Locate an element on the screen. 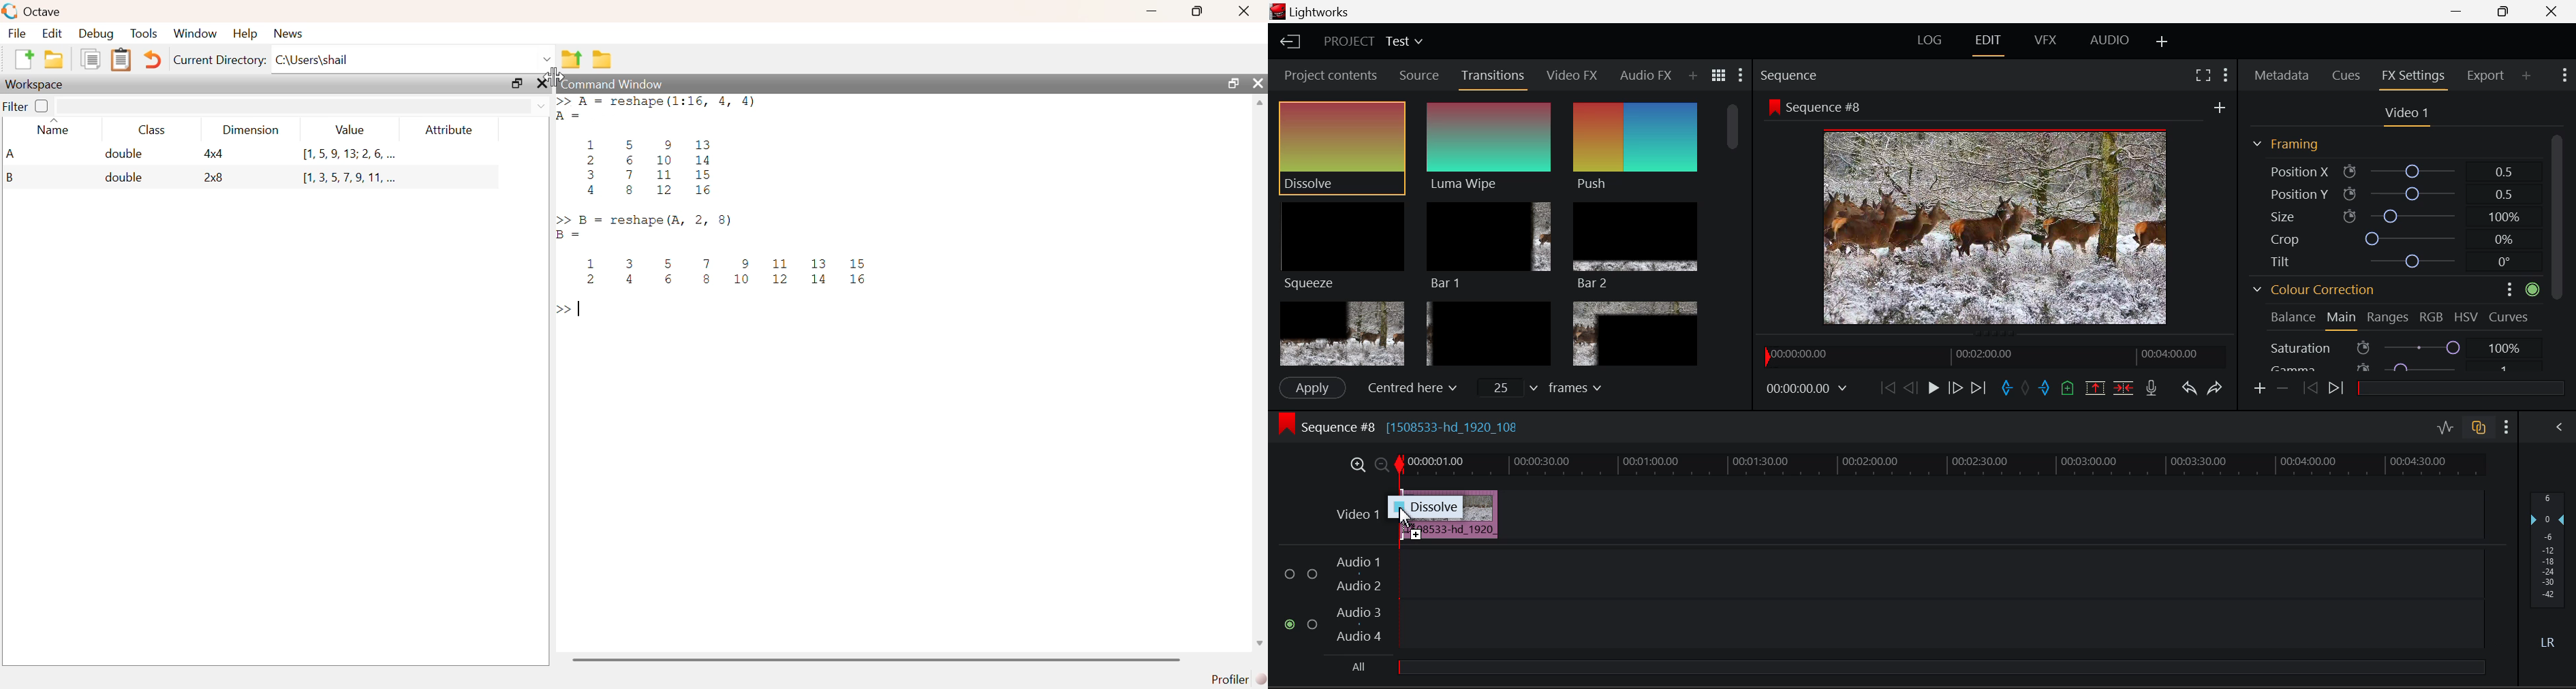  Add Layout is located at coordinates (2162, 40).